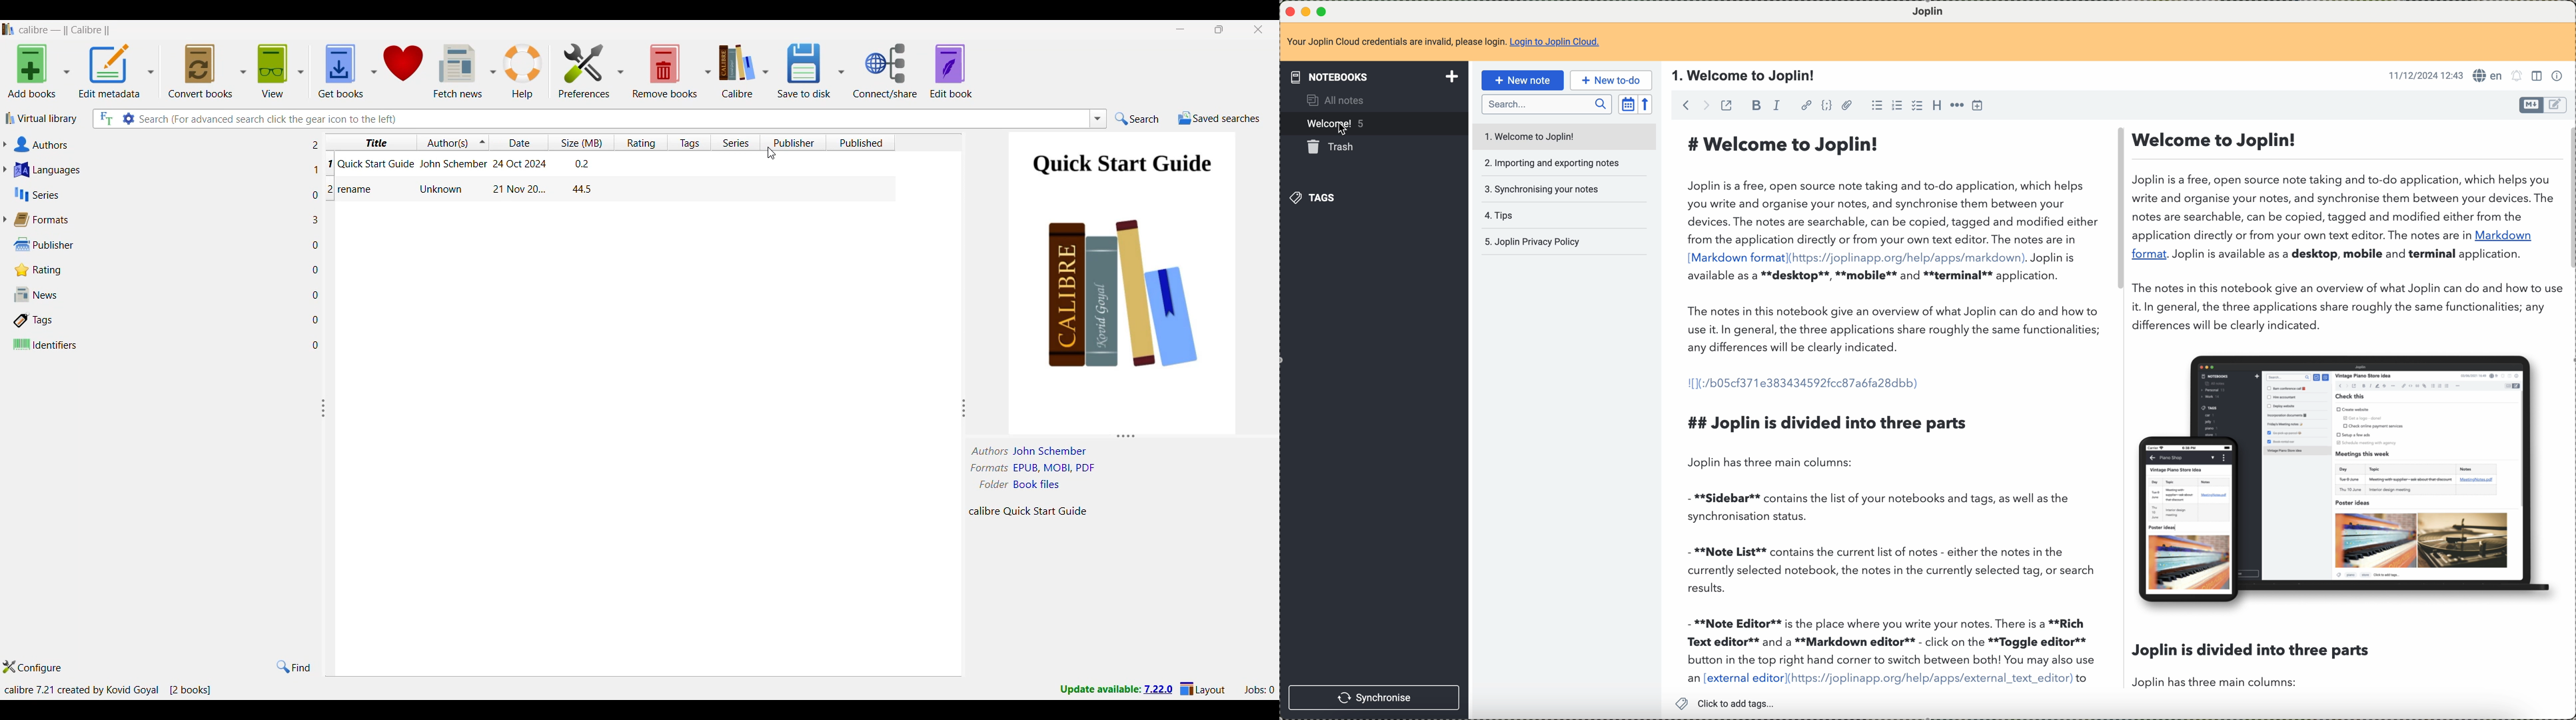  What do you see at coordinates (1319, 199) in the screenshot?
I see `tags` at bounding box center [1319, 199].